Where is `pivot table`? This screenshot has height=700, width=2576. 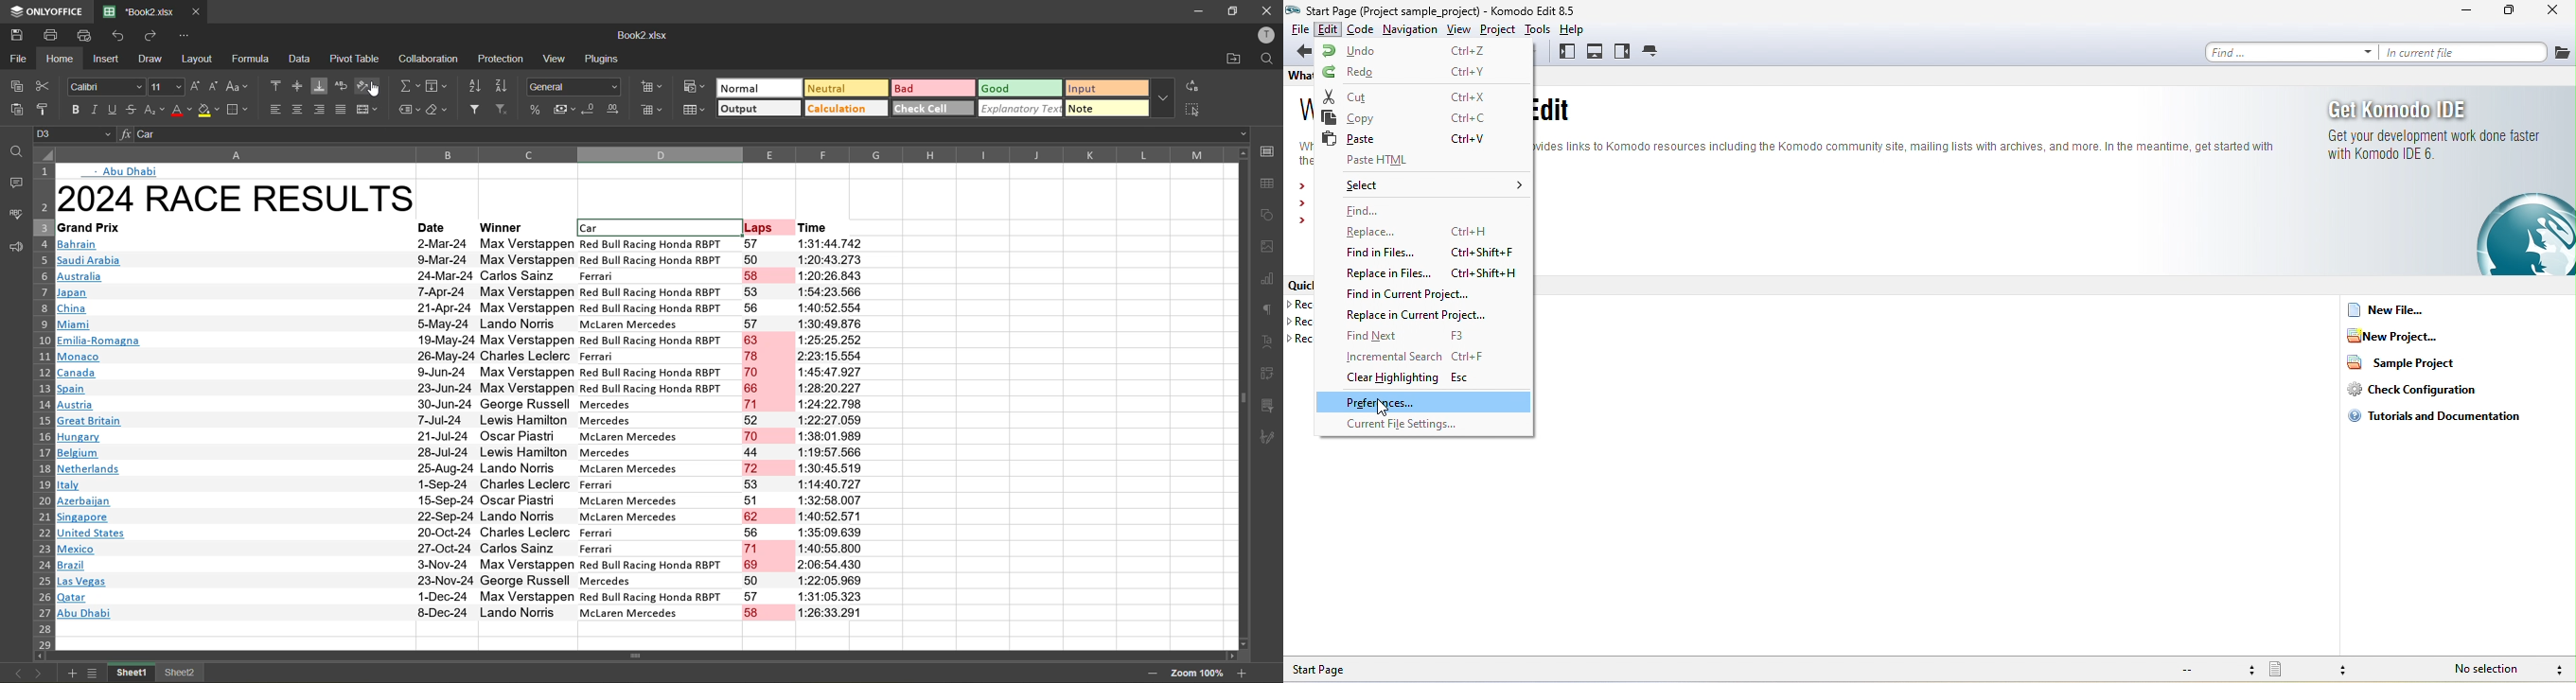
pivot table is located at coordinates (354, 60).